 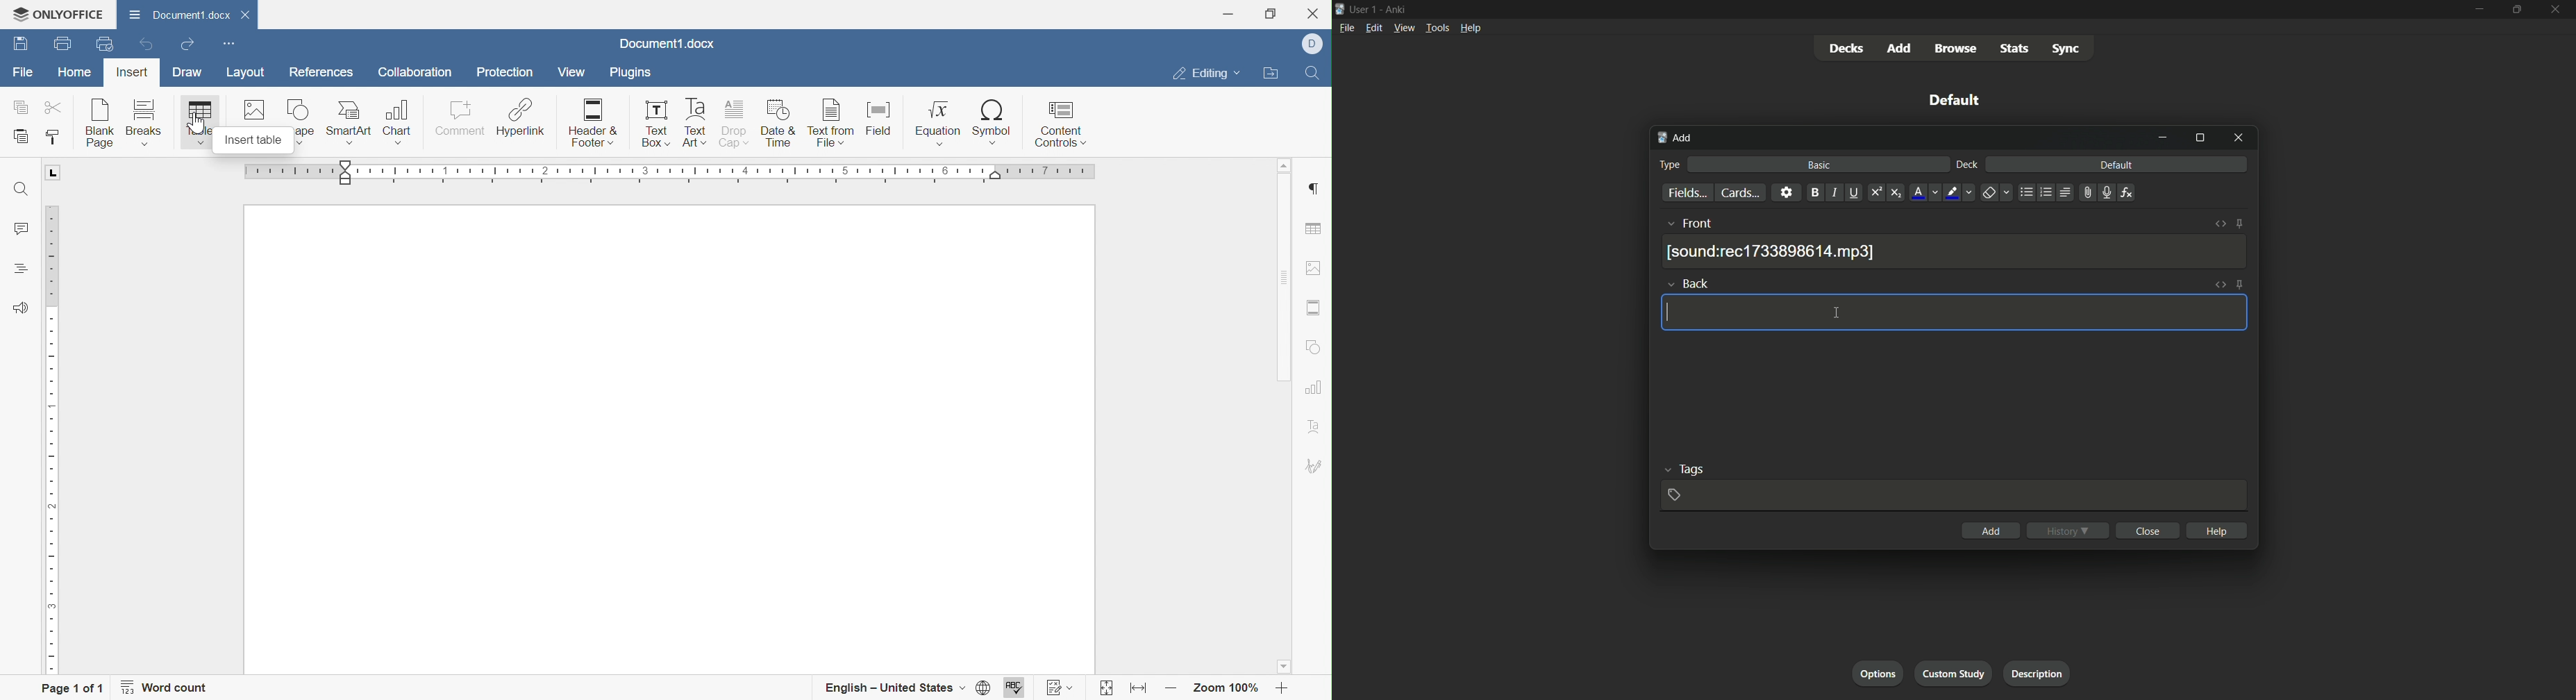 What do you see at coordinates (106, 44) in the screenshot?
I see `Quick print` at bounding box center [106, 44].